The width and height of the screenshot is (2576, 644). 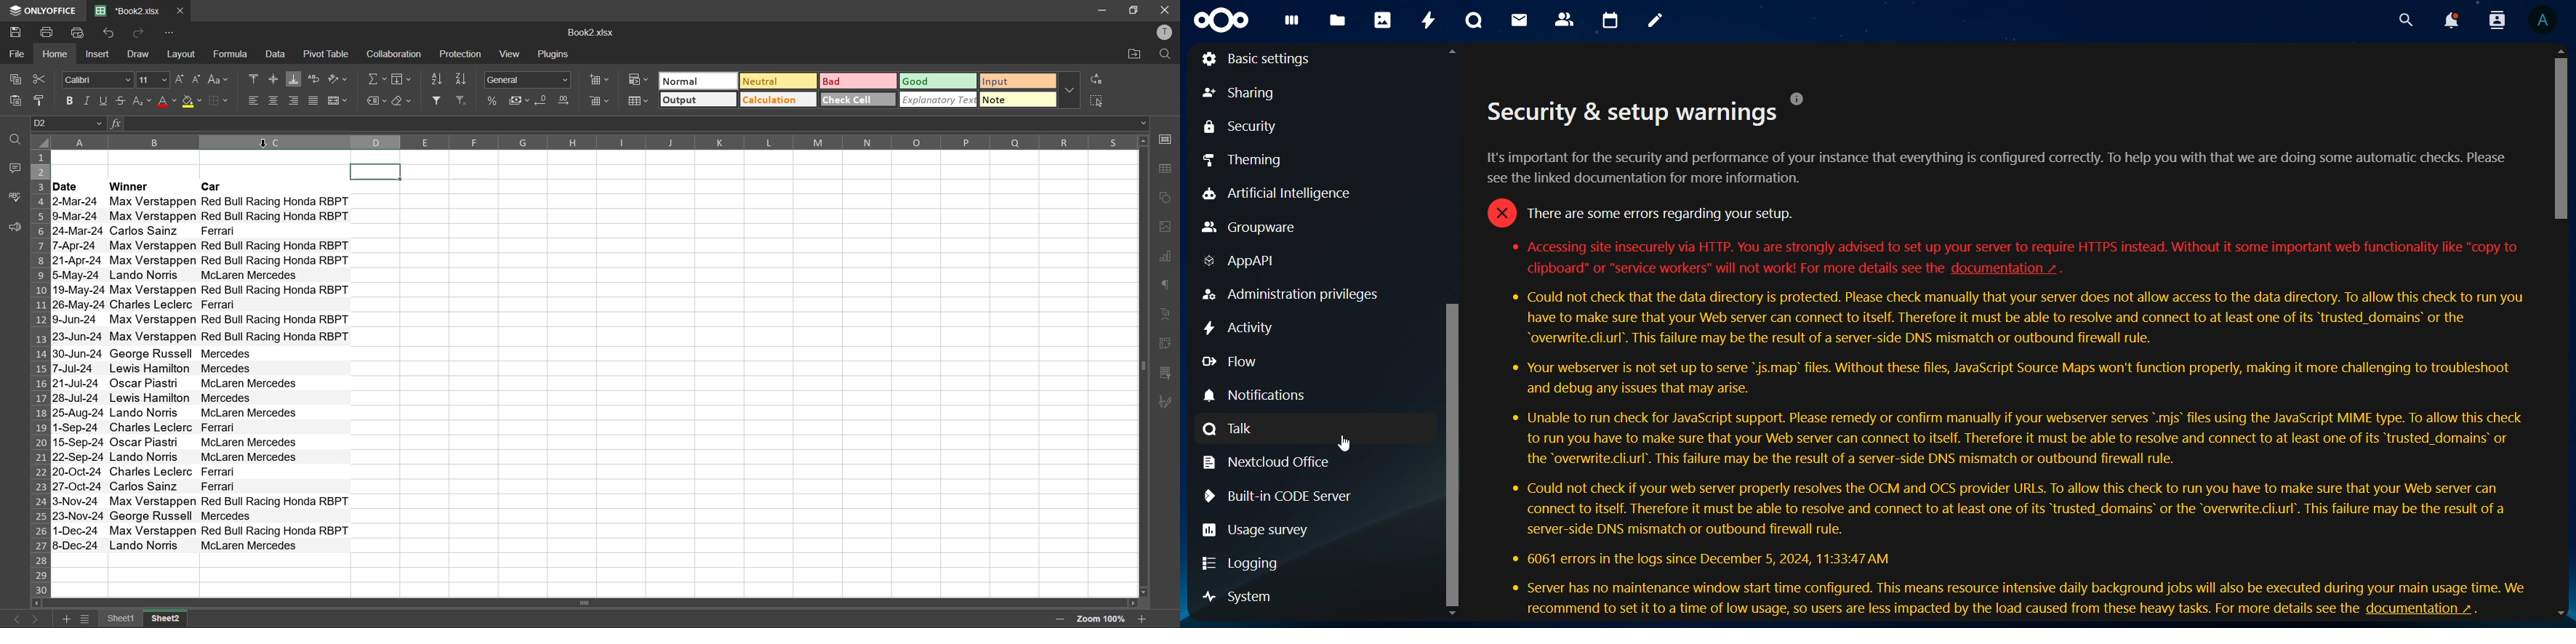 What do you see at coordinates (57, 55) in the screenshot?
I see `home` at bounding box center [57, 55].